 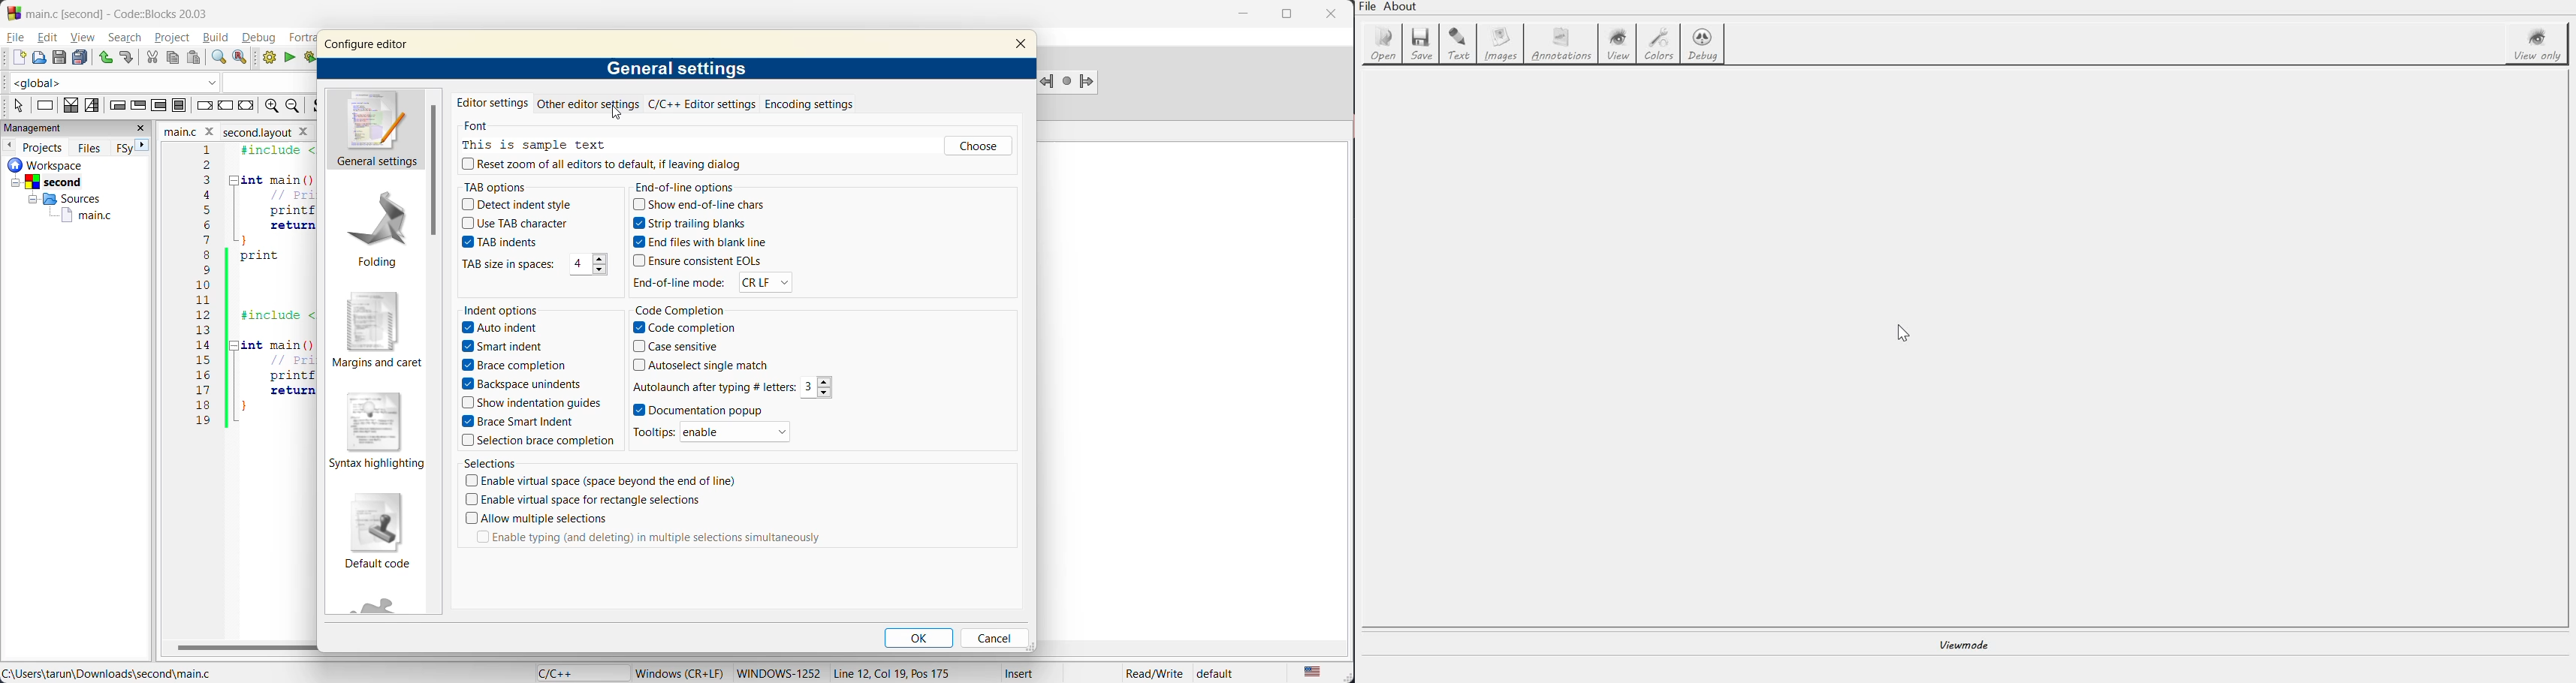 What do you see at coordinates (92, 107) in the screenshot?
I see `selection` at bounding box center [92, 107].